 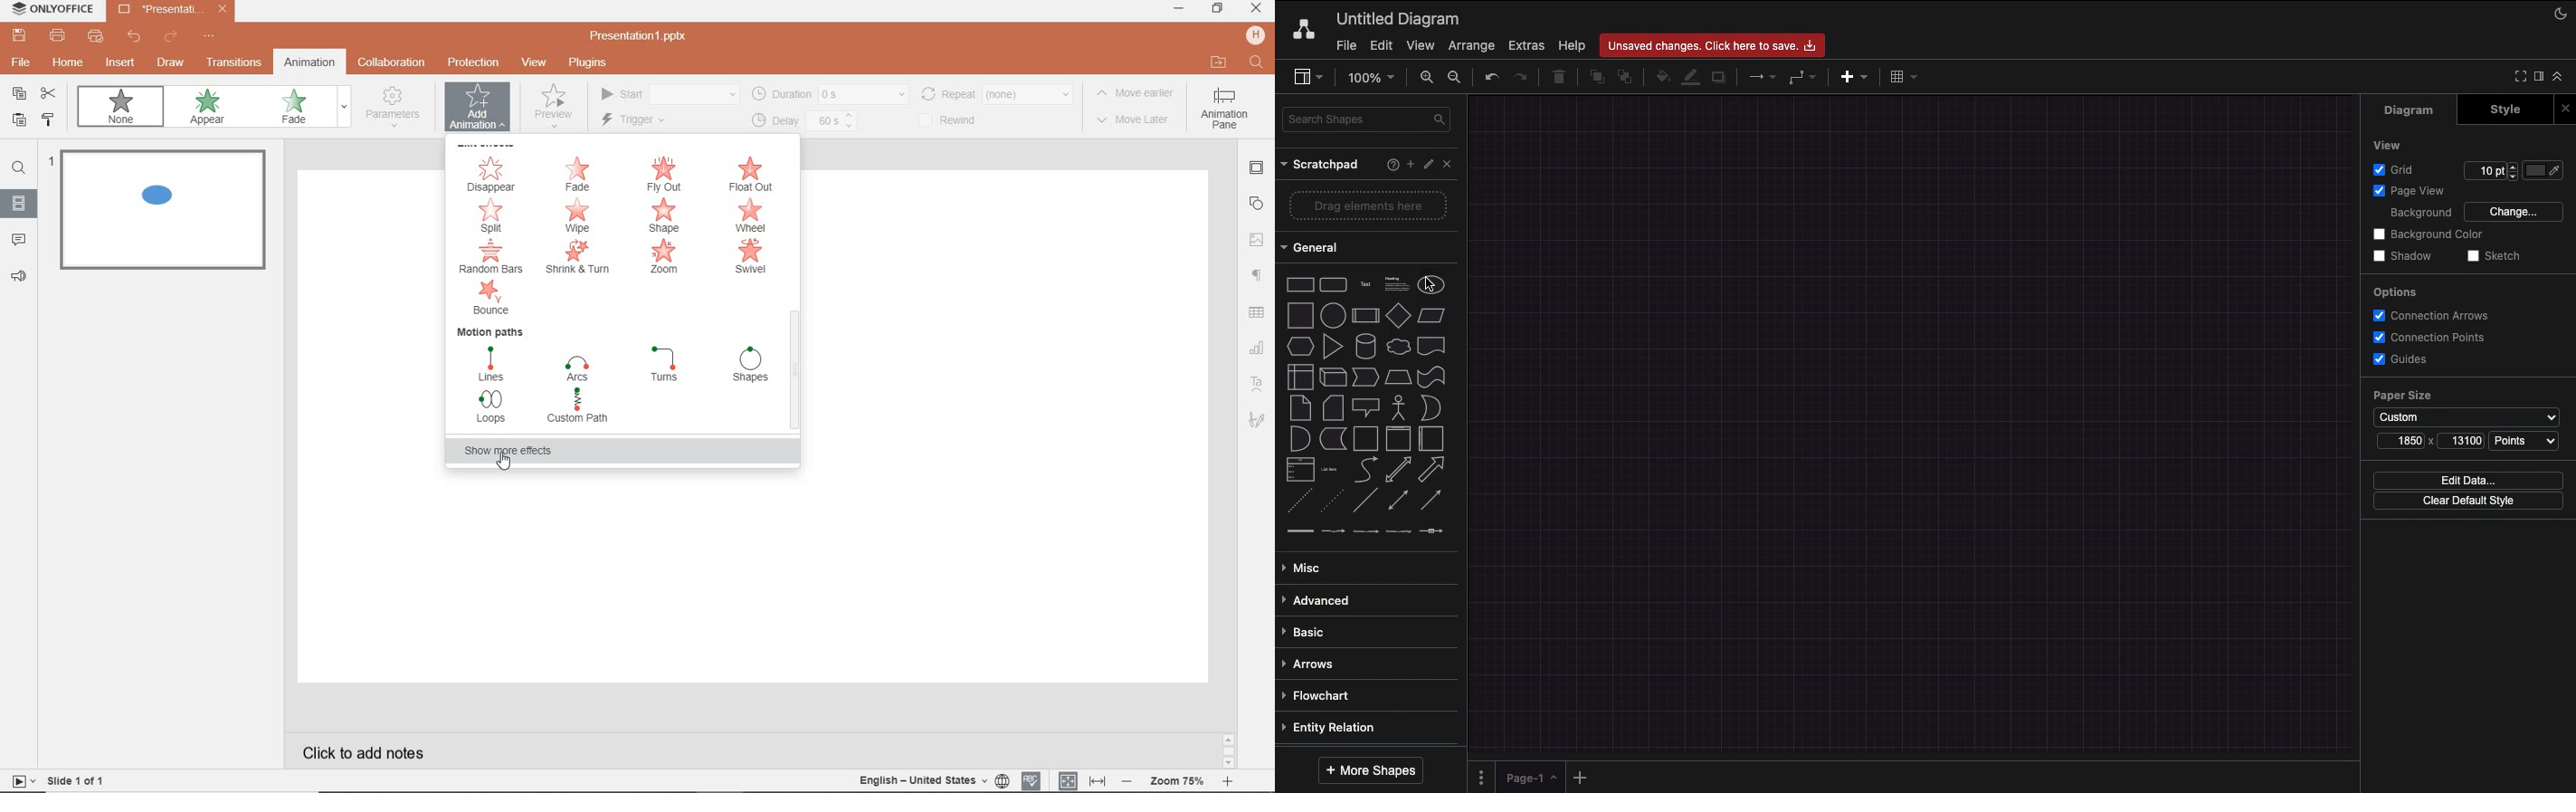 What do you see at coordinates (2507, 109) in the screenshot?
I see `Style` at bounding box center [2507, 109].